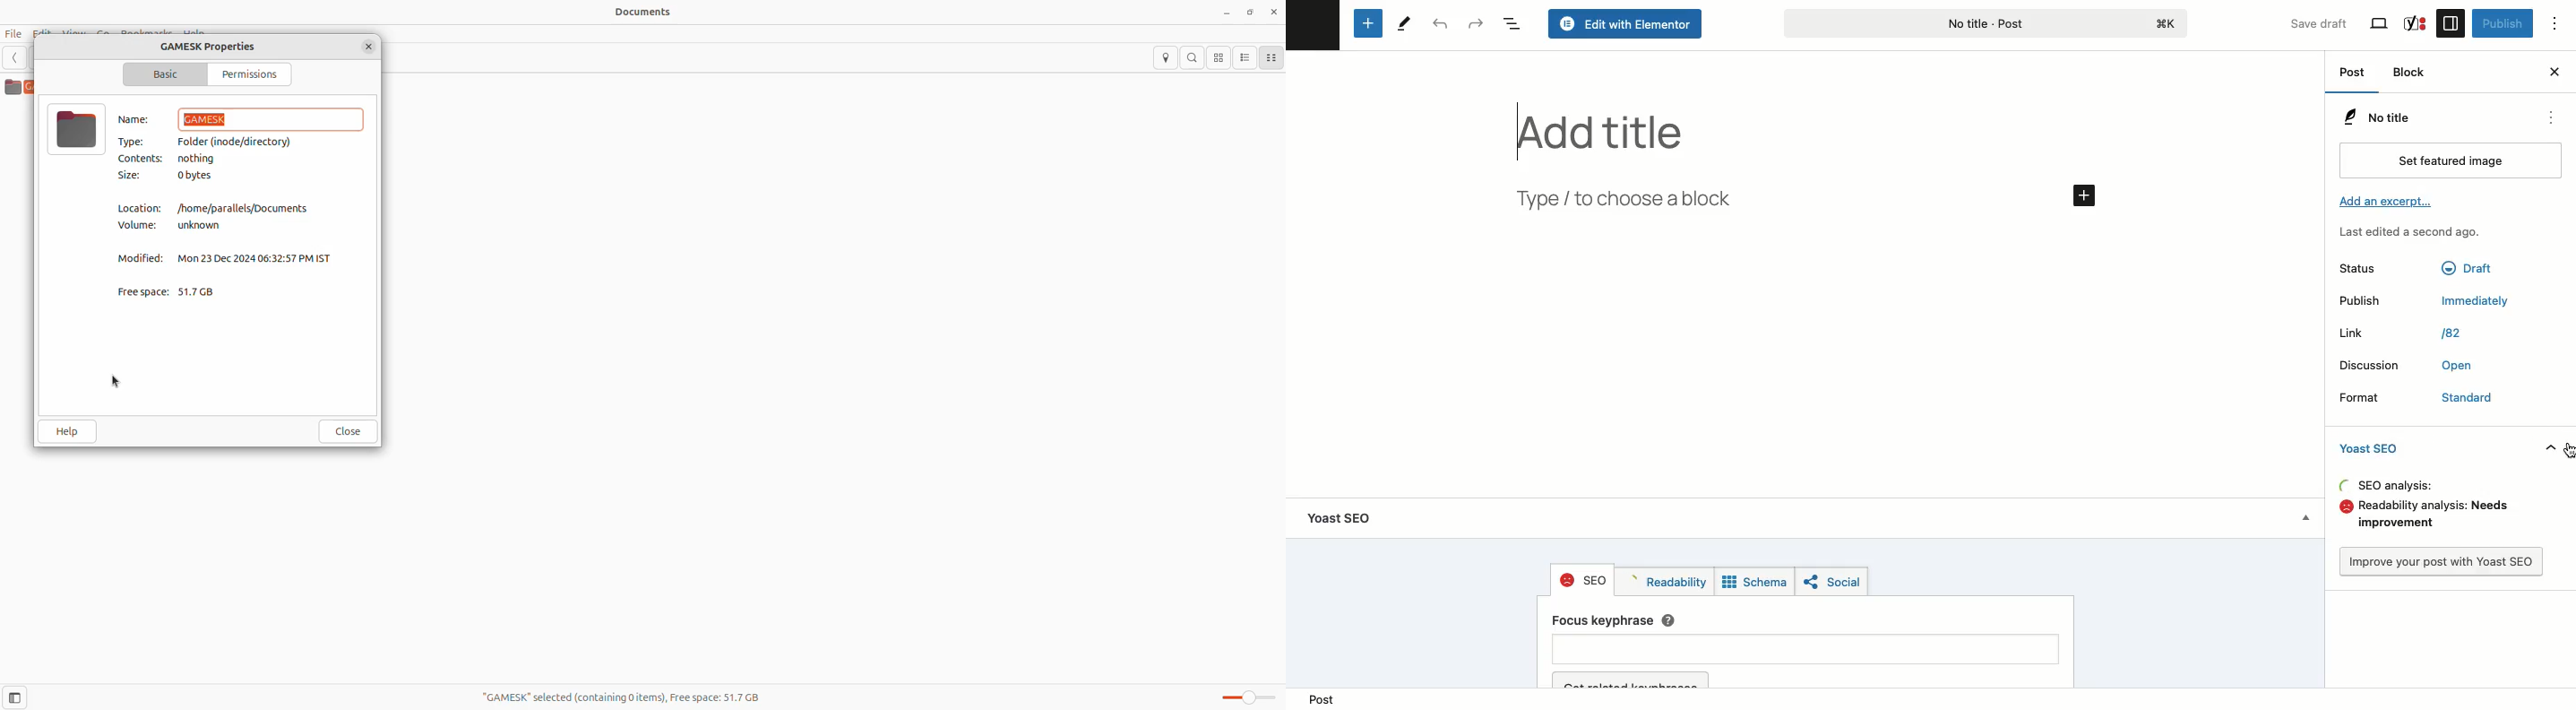 The width and height of the screenshot is (2576, 728). Describe the element at coordinates (2309, 20) in the screenshot. I see `Save draft` at that location.